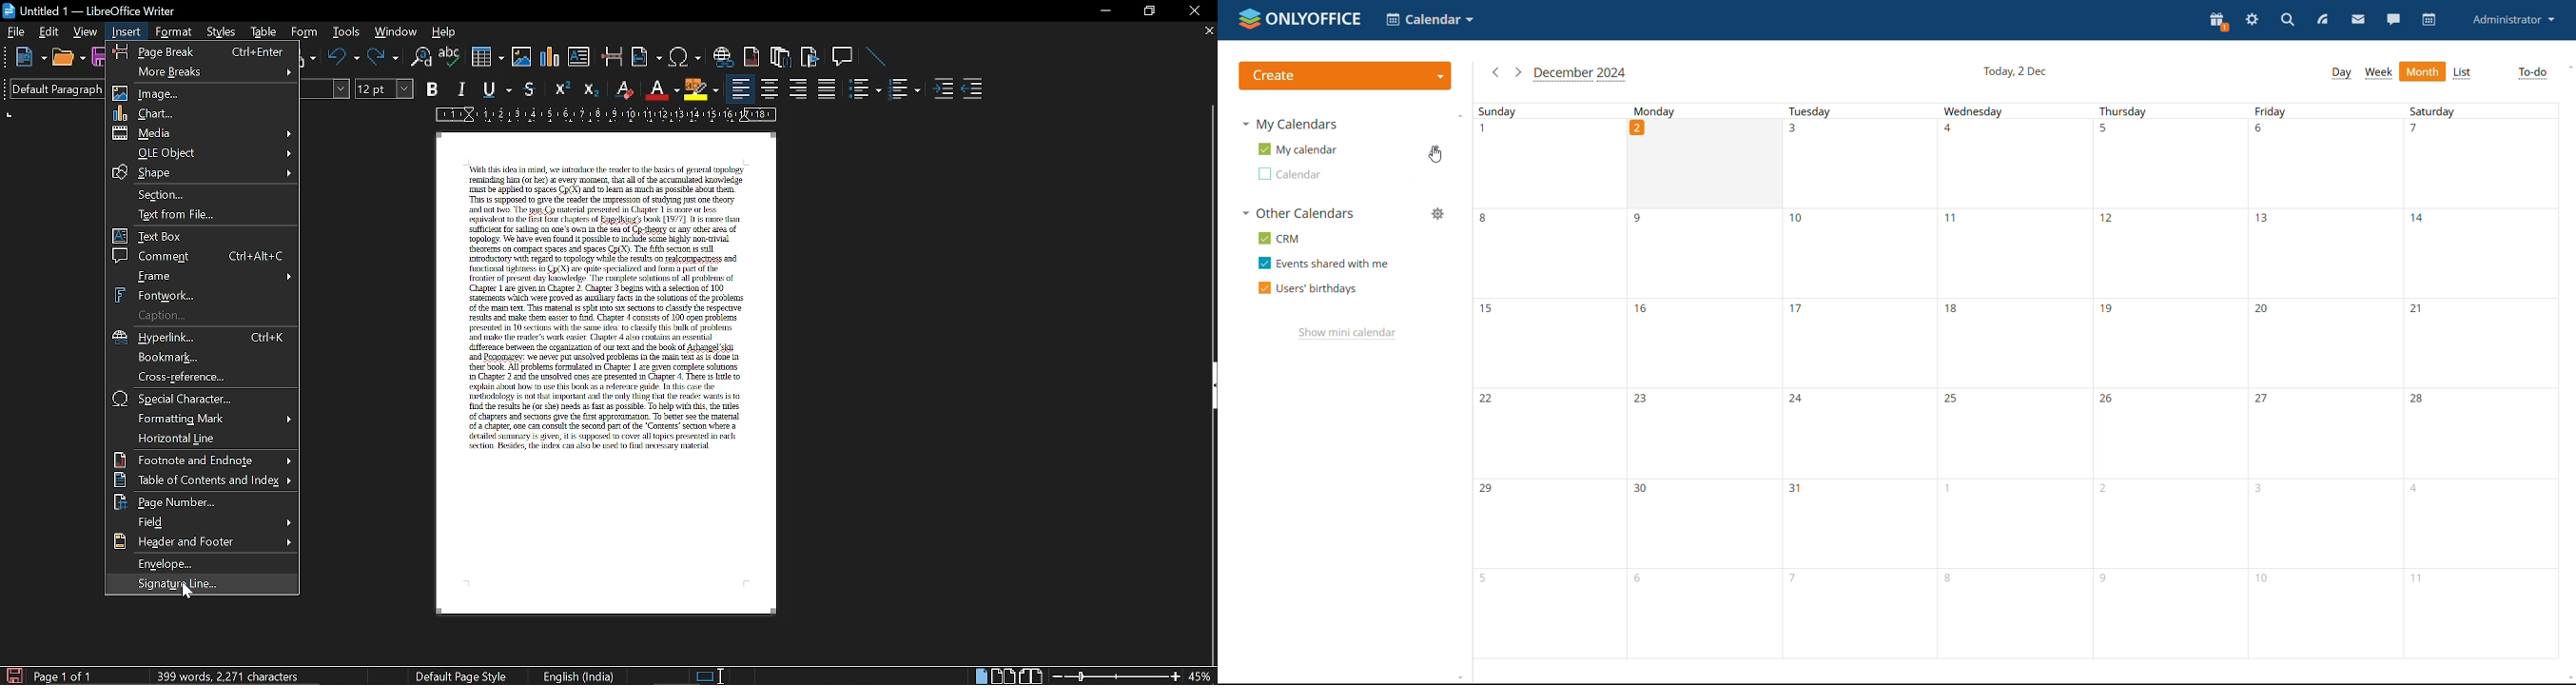 Image resolution: width=2576 pixels, height=700 pixels. What do you see at coordinates (1518, 72) in the screenshot?
I see `next month` at bounding box center [1518, 72].